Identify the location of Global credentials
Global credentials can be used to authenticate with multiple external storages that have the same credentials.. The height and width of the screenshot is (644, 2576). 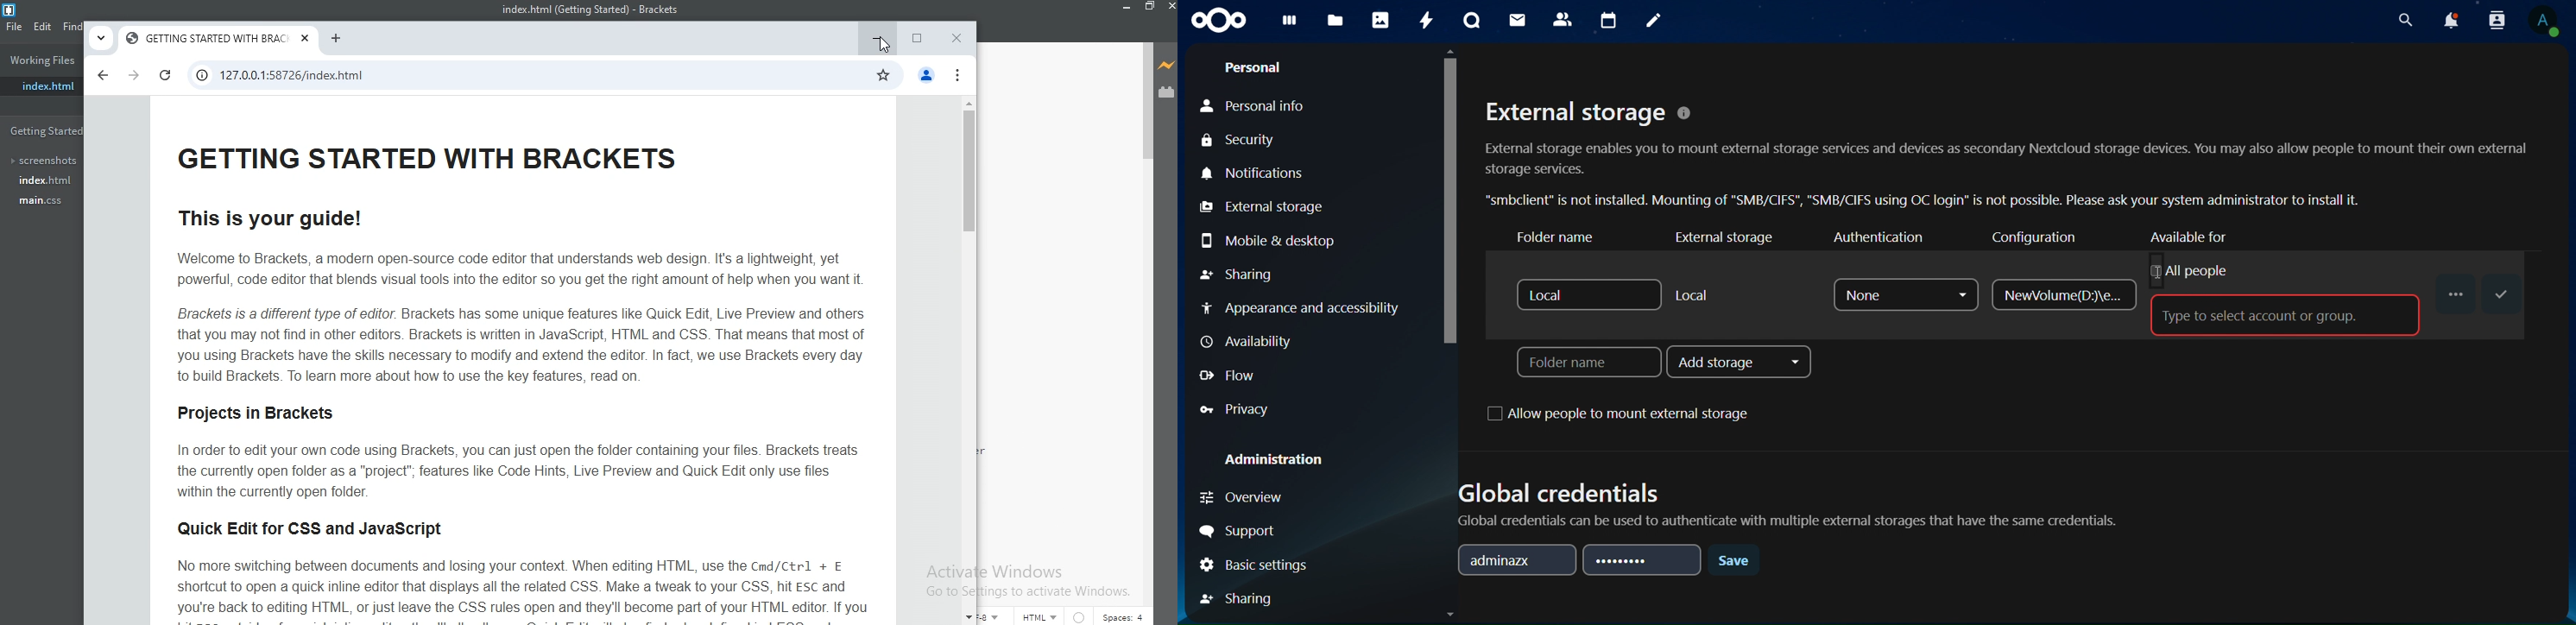
(1792, 498).